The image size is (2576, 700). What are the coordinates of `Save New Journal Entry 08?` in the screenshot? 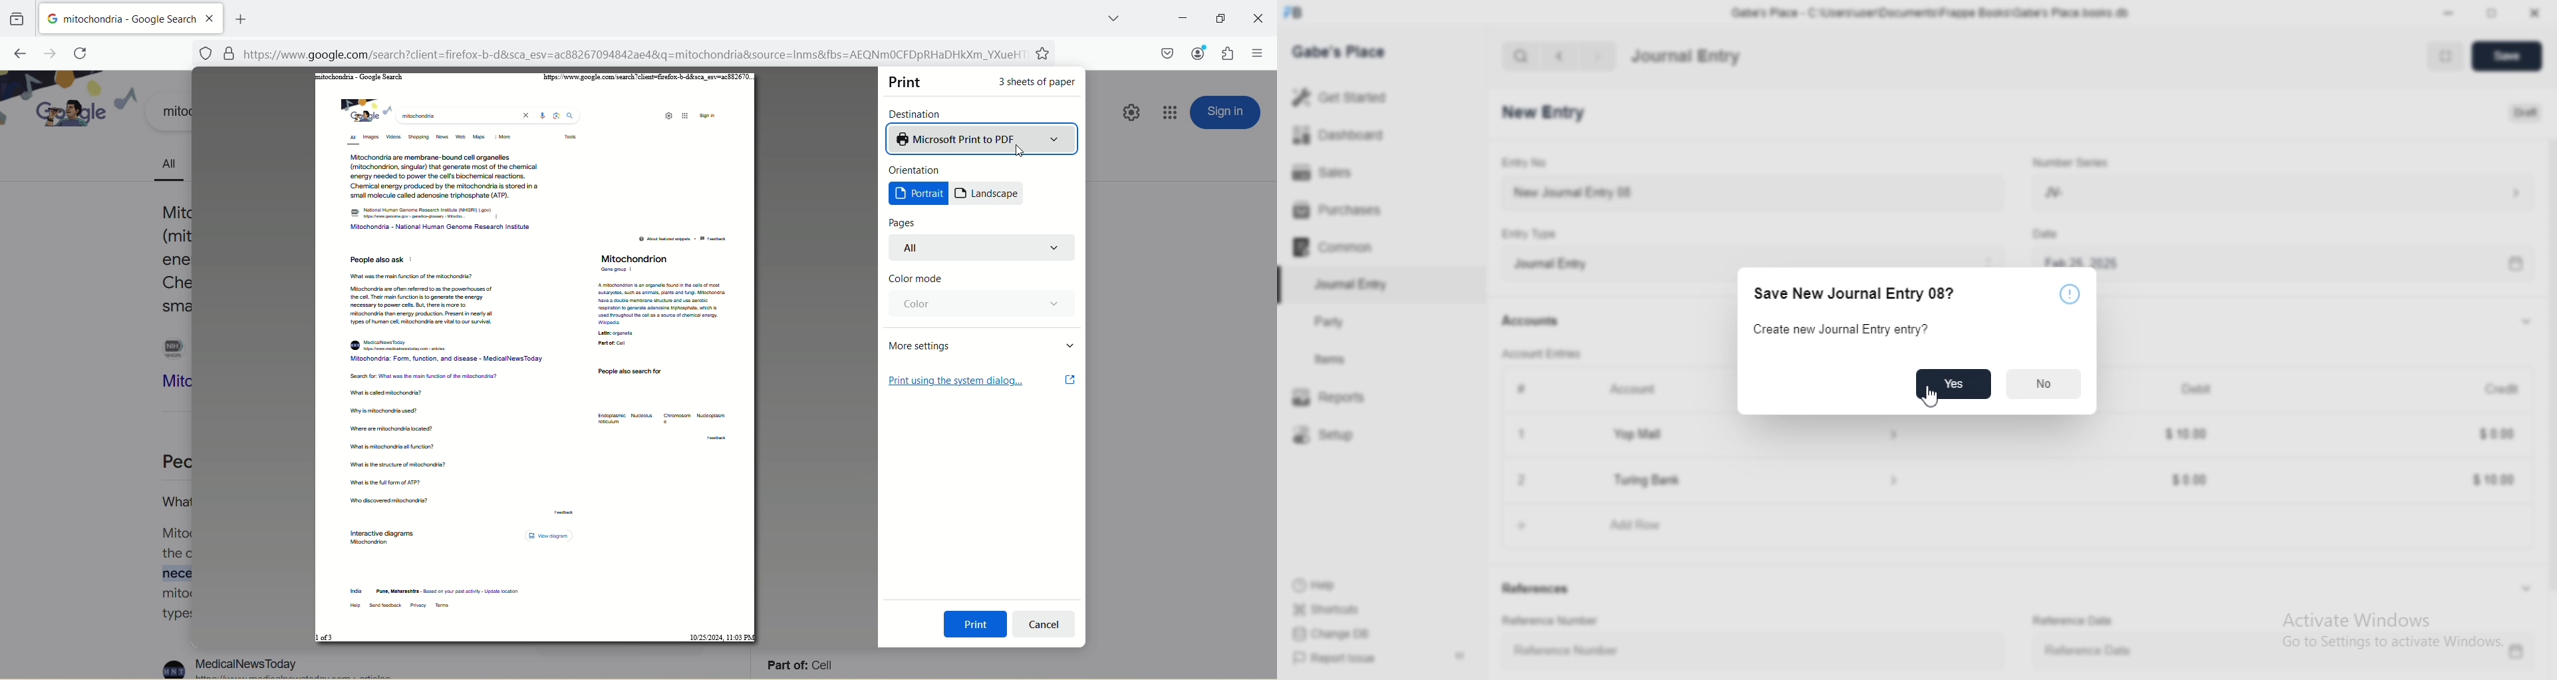 It's located at (1861, 295).